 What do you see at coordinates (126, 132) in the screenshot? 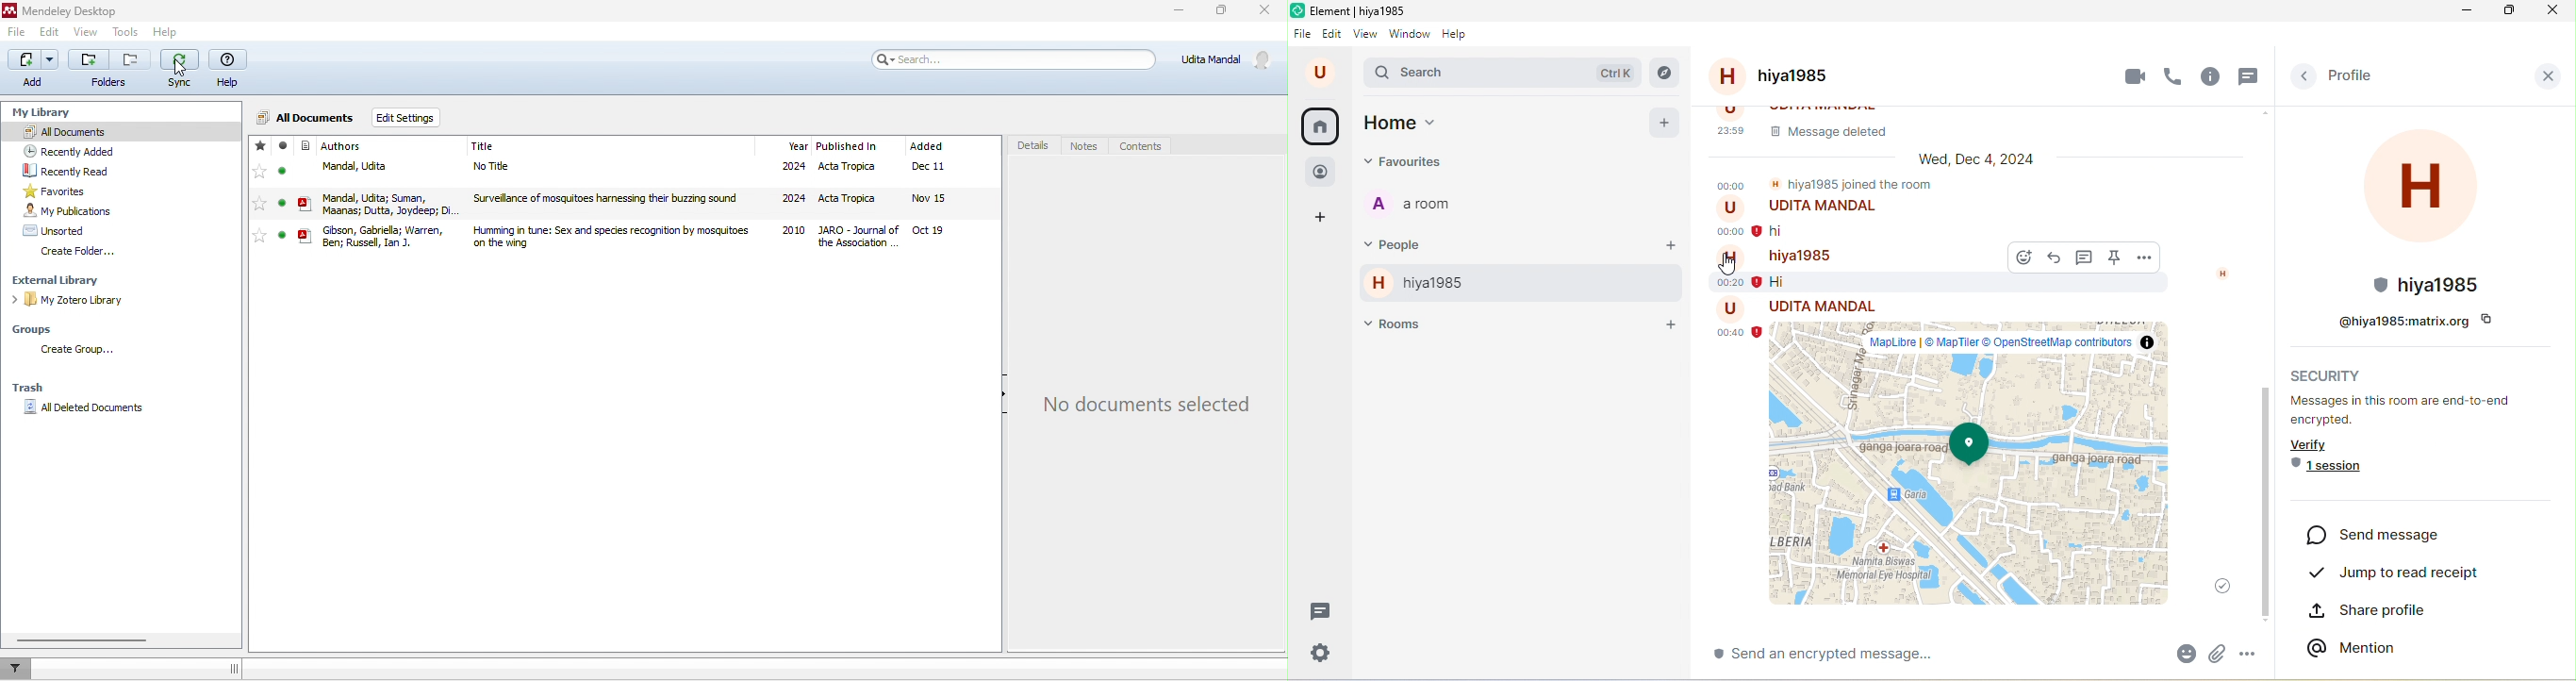
I see `all documents` at bounding box center [126, 132].